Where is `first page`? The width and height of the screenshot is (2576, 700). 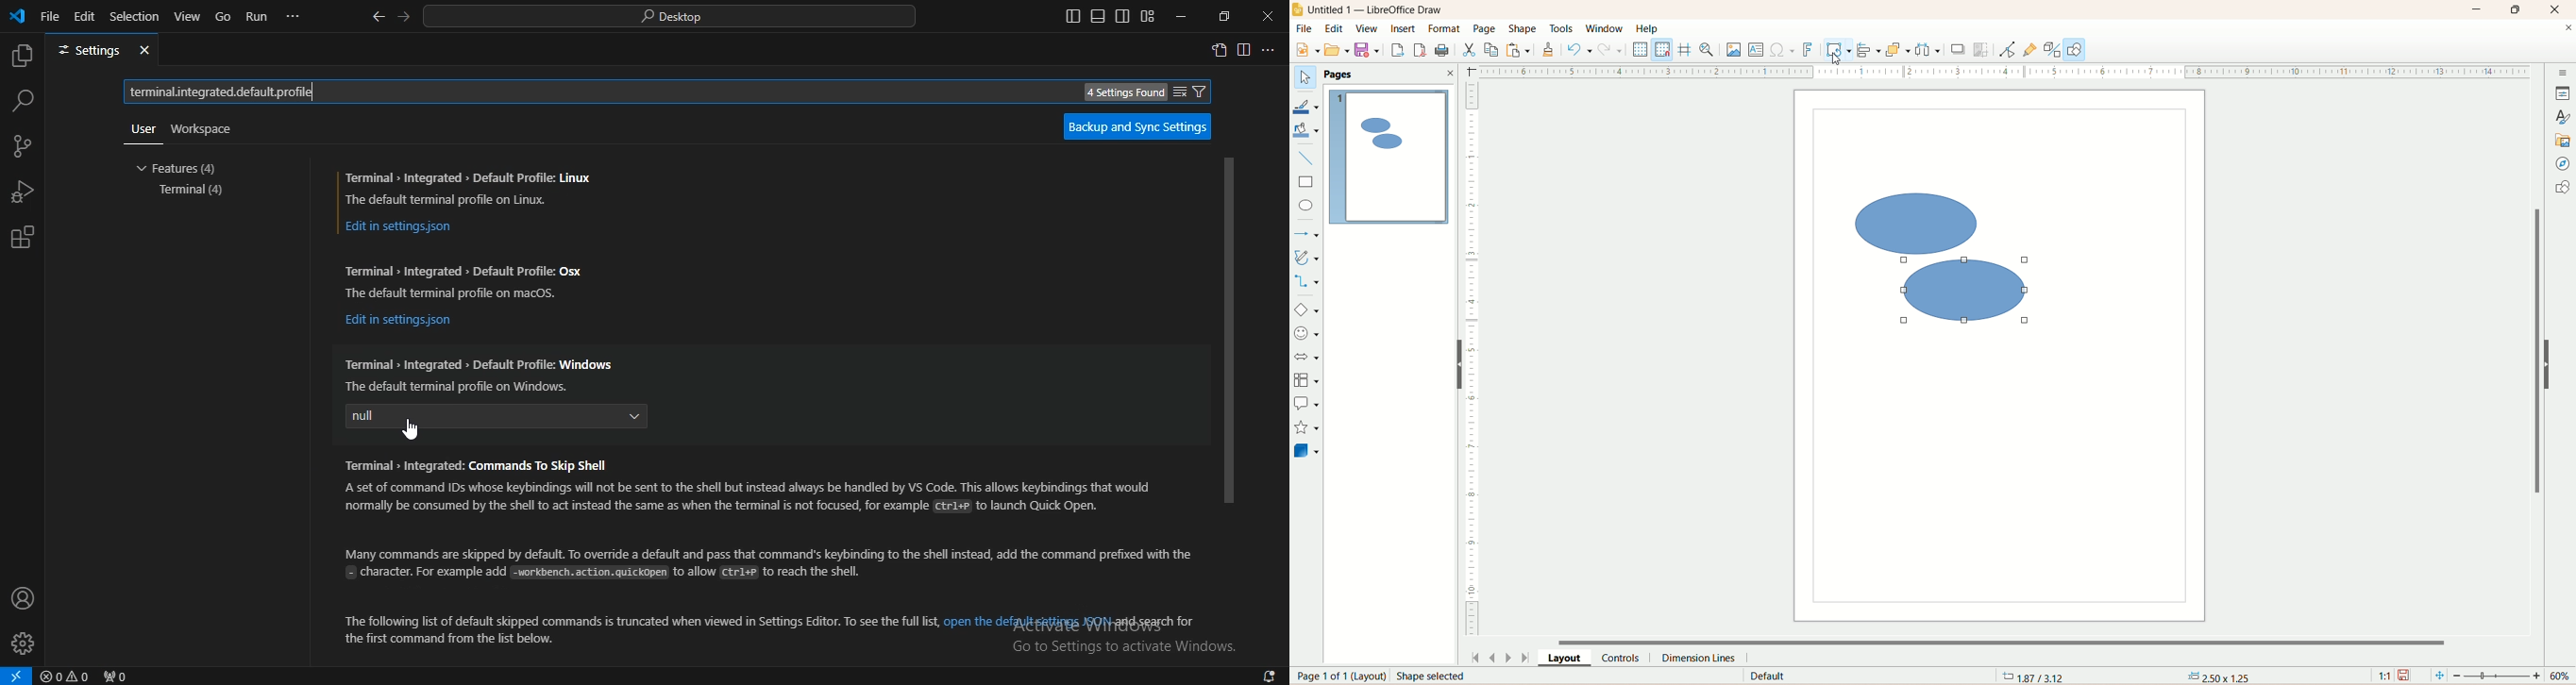 first page is located at coordinates (1475, 656).